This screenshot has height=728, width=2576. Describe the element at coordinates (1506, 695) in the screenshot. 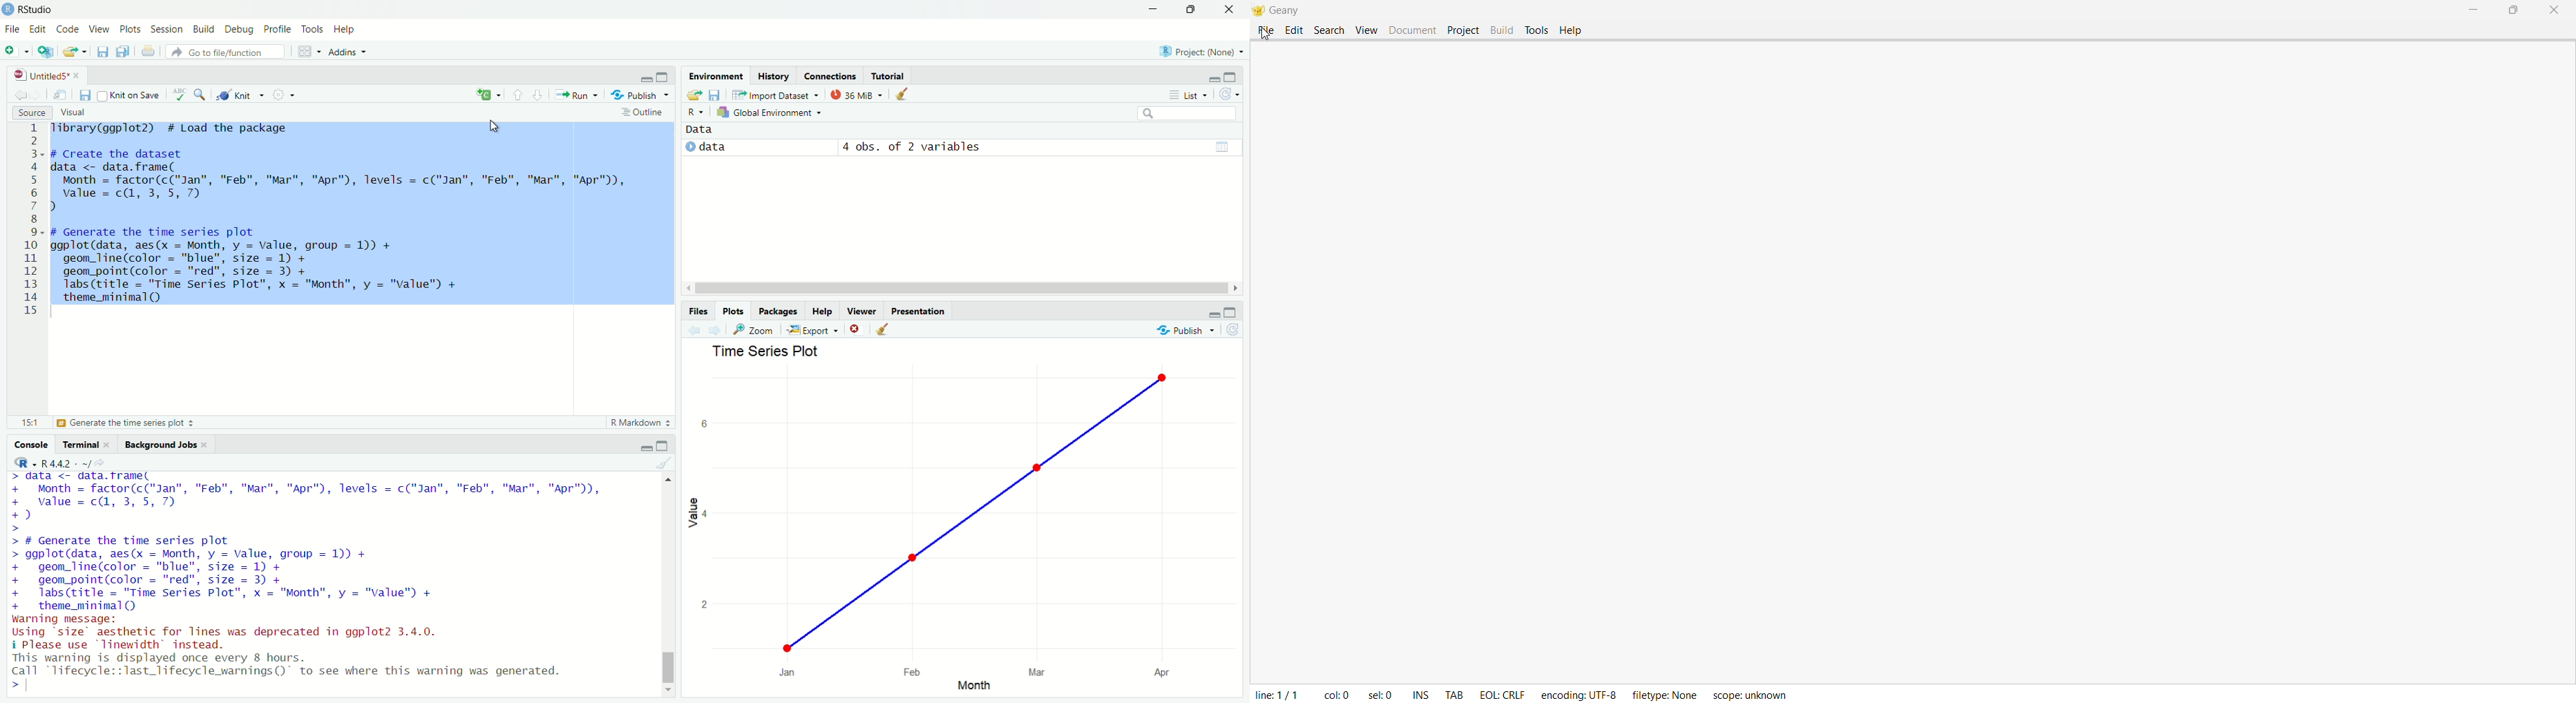

I see `EOL: CTRLF` at that location.